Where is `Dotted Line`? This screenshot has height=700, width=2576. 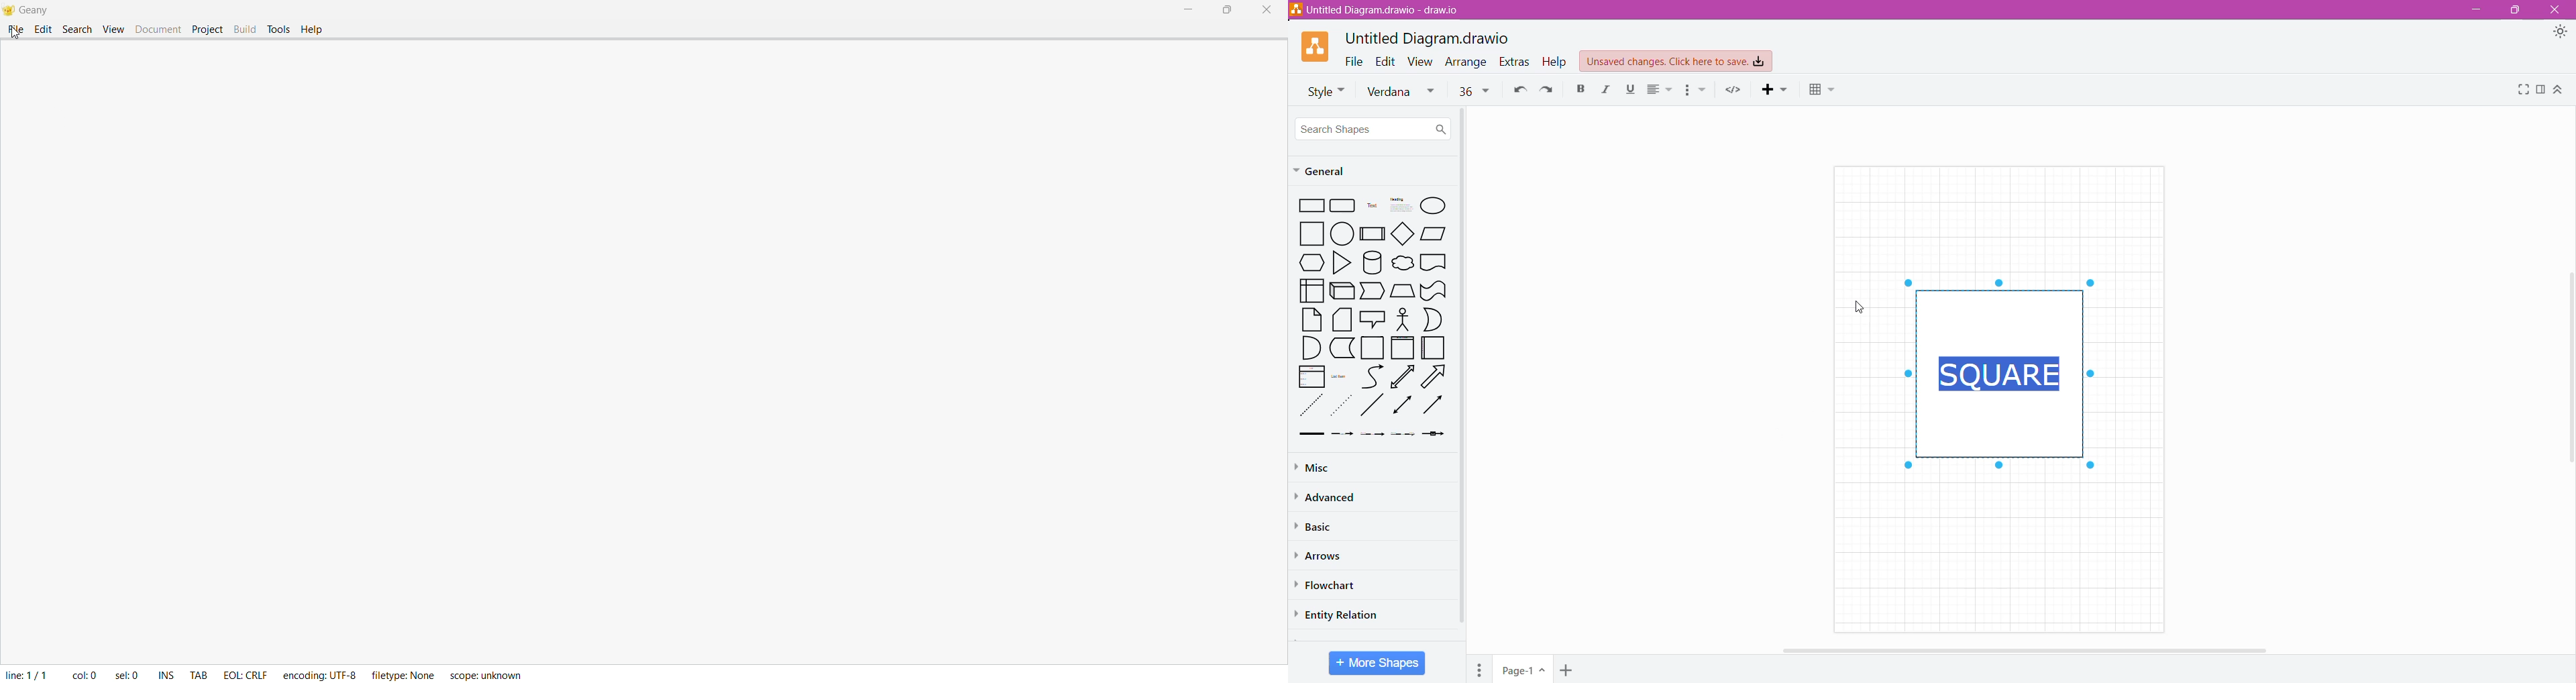
Dotted Line is located at coordinates (1309, 406).